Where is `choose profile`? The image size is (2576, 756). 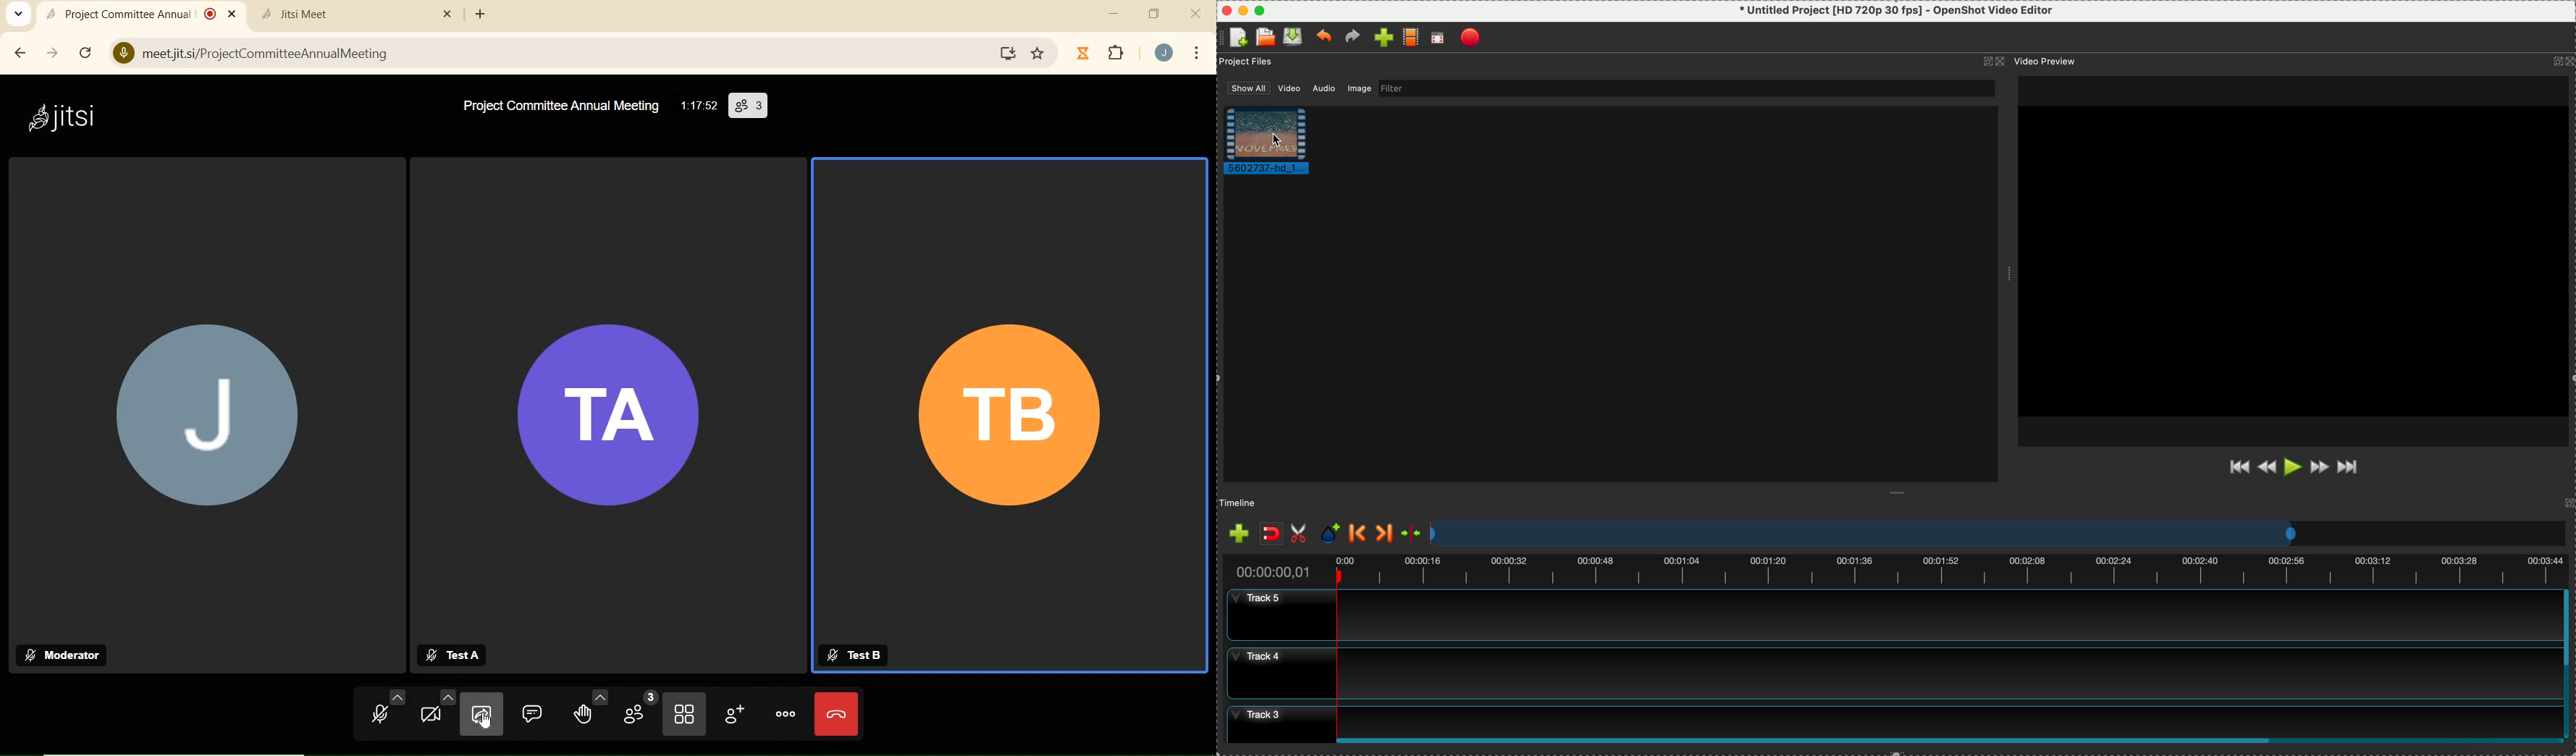
choose profile is located at coordinates (1411, 38).